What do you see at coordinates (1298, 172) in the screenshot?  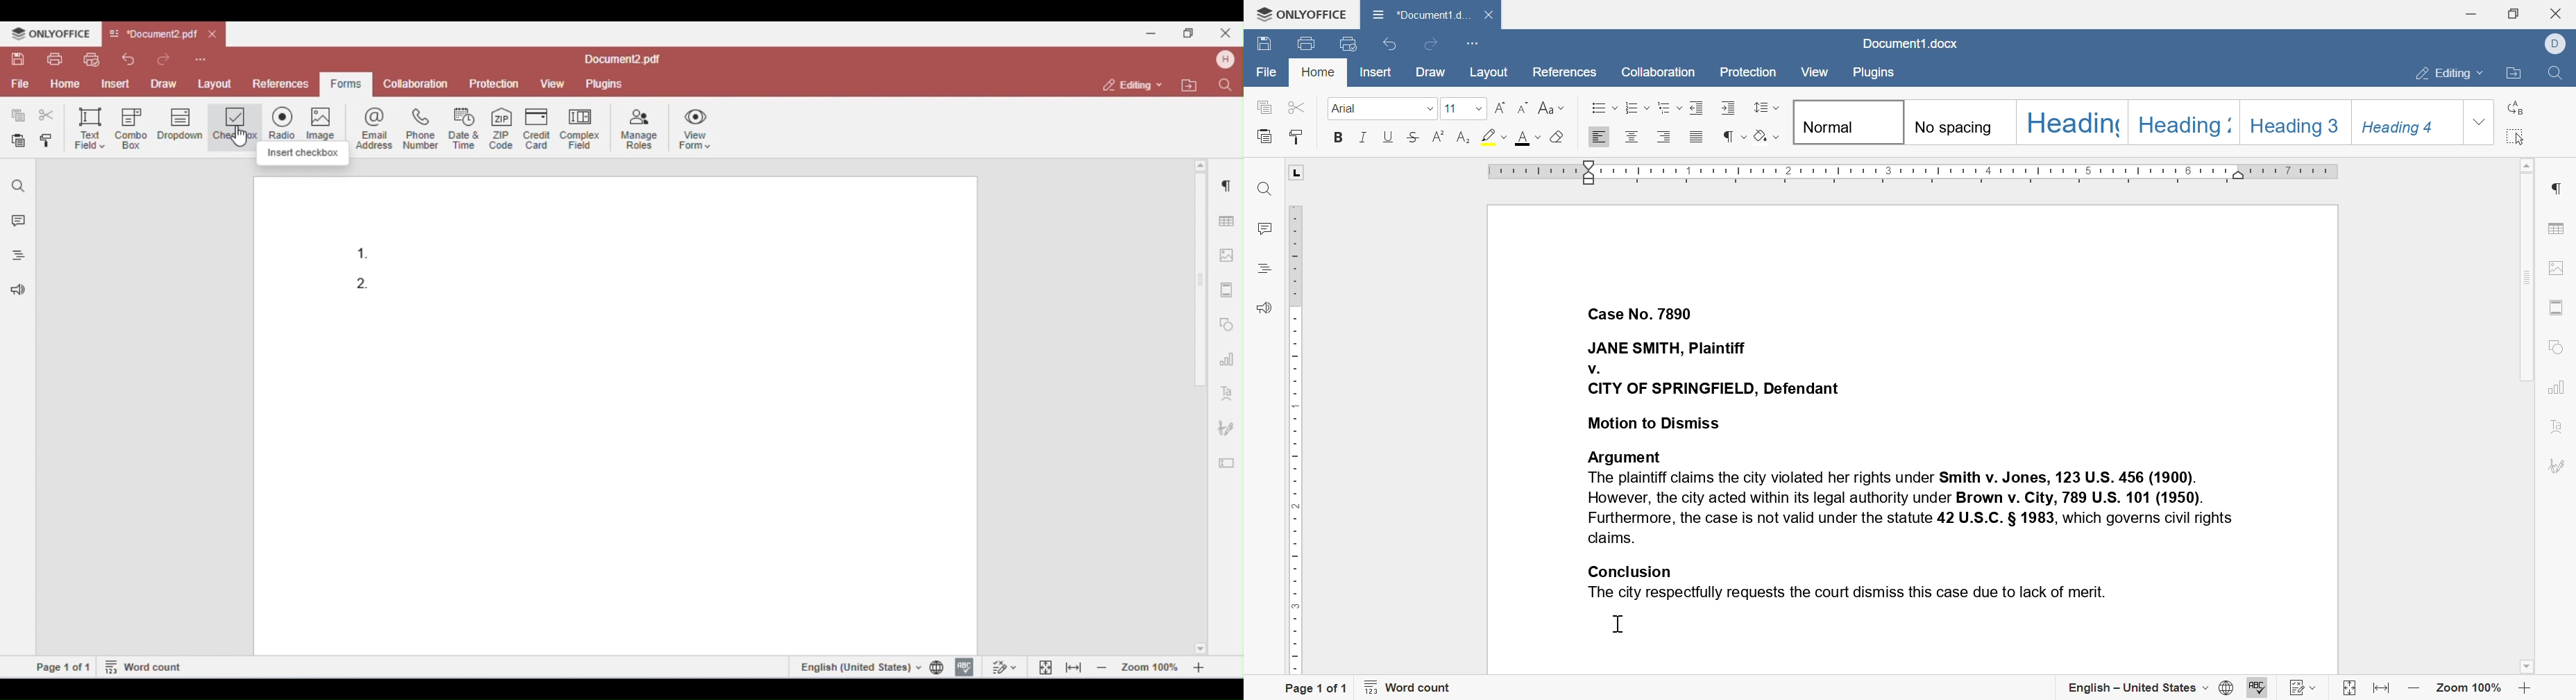 I see `L` at bounding box center [1298, 172].